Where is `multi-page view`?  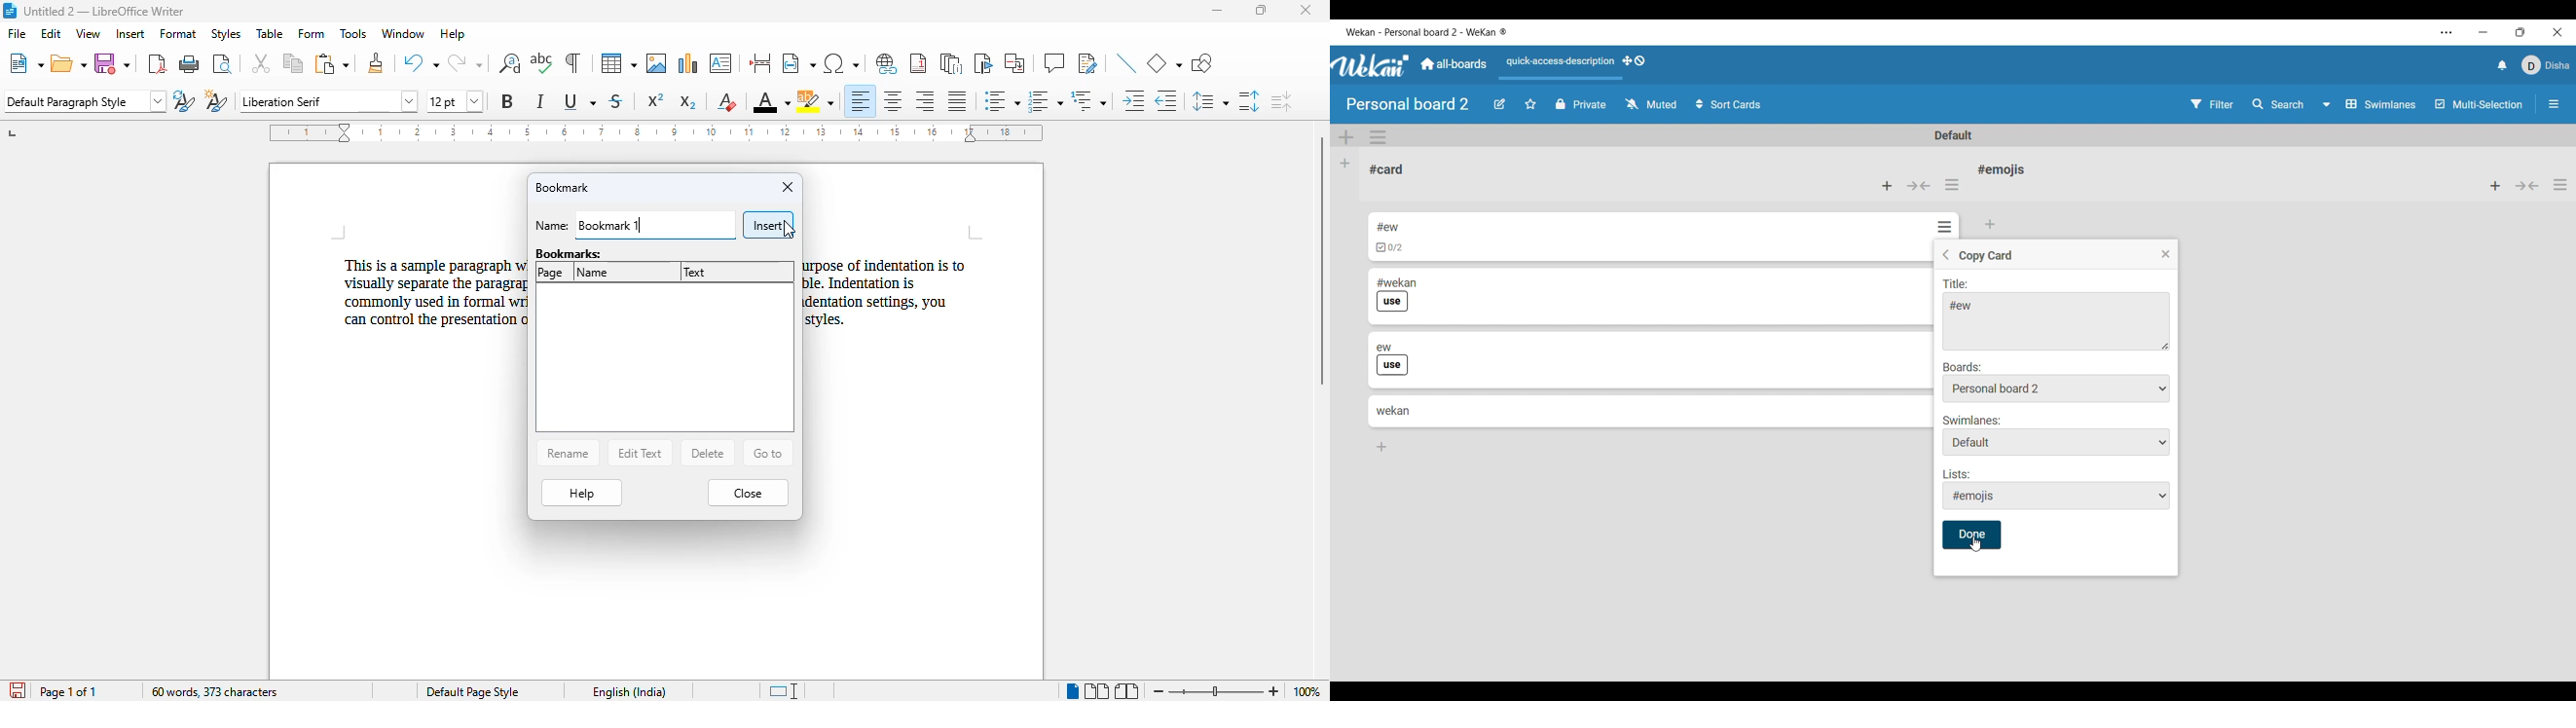
multi-page view is located at coordinates (1096, 690).